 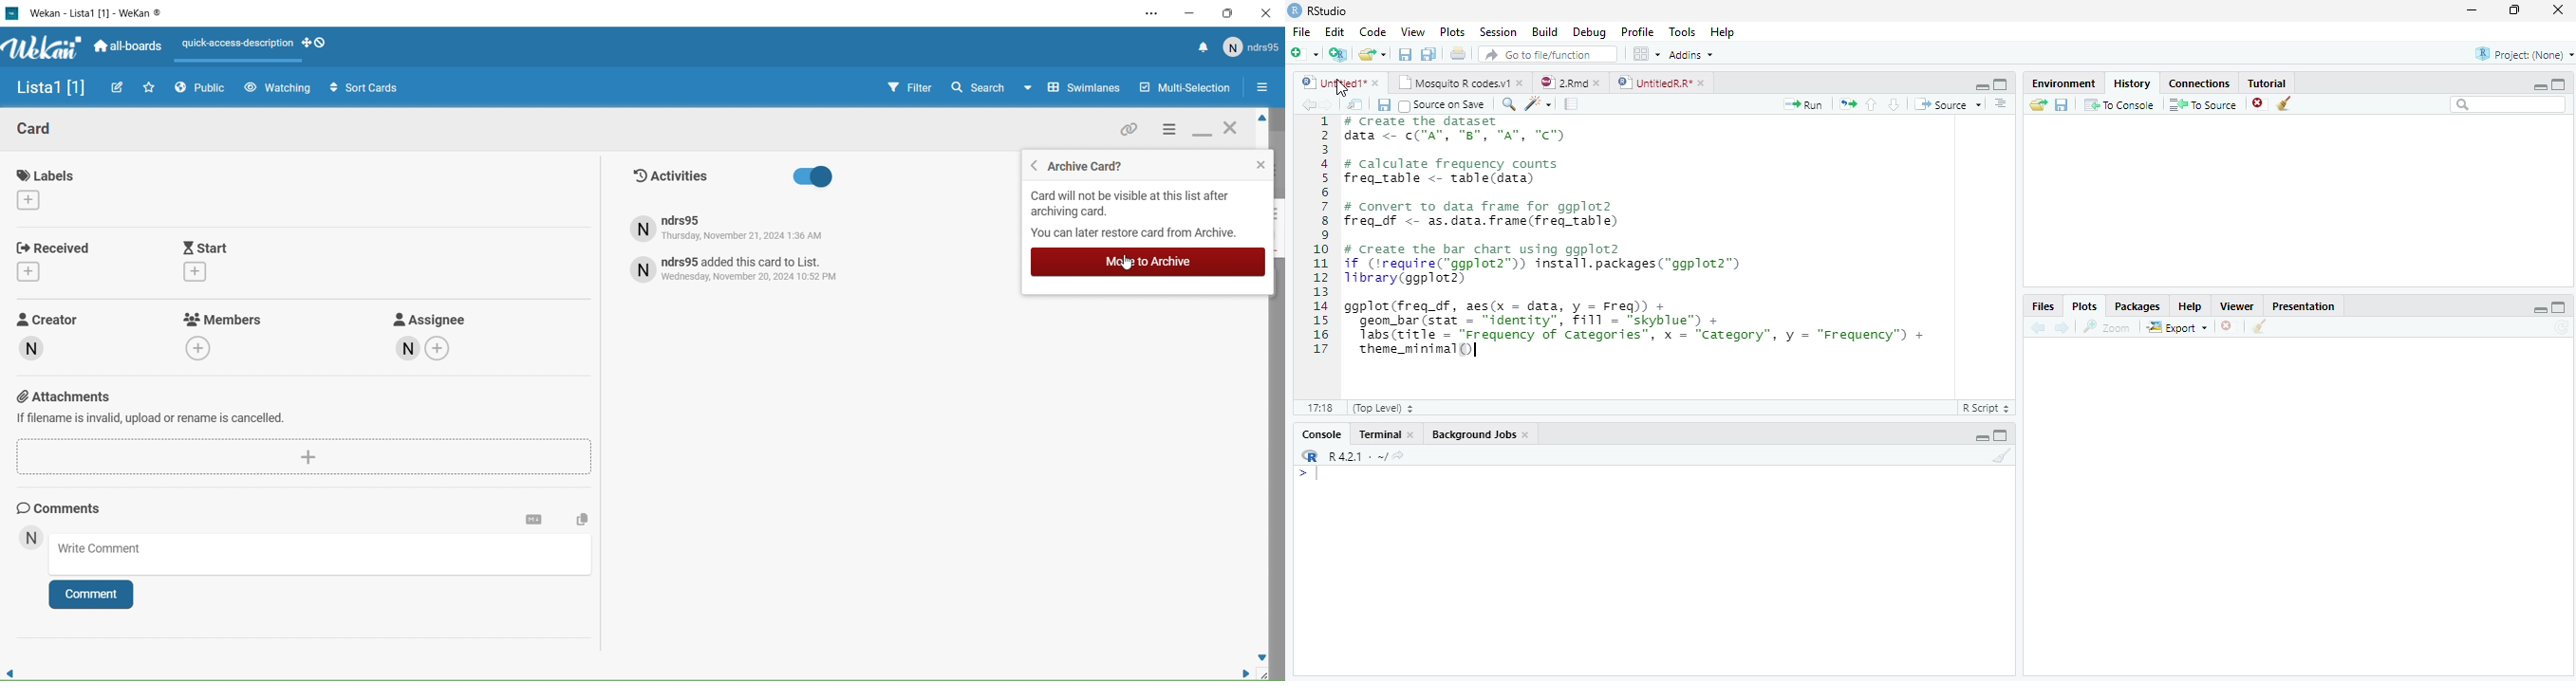 What do you see at coordinates (2541, 311) in the screenshot?
I see `Minimize` at bounding box center [2541, 311].